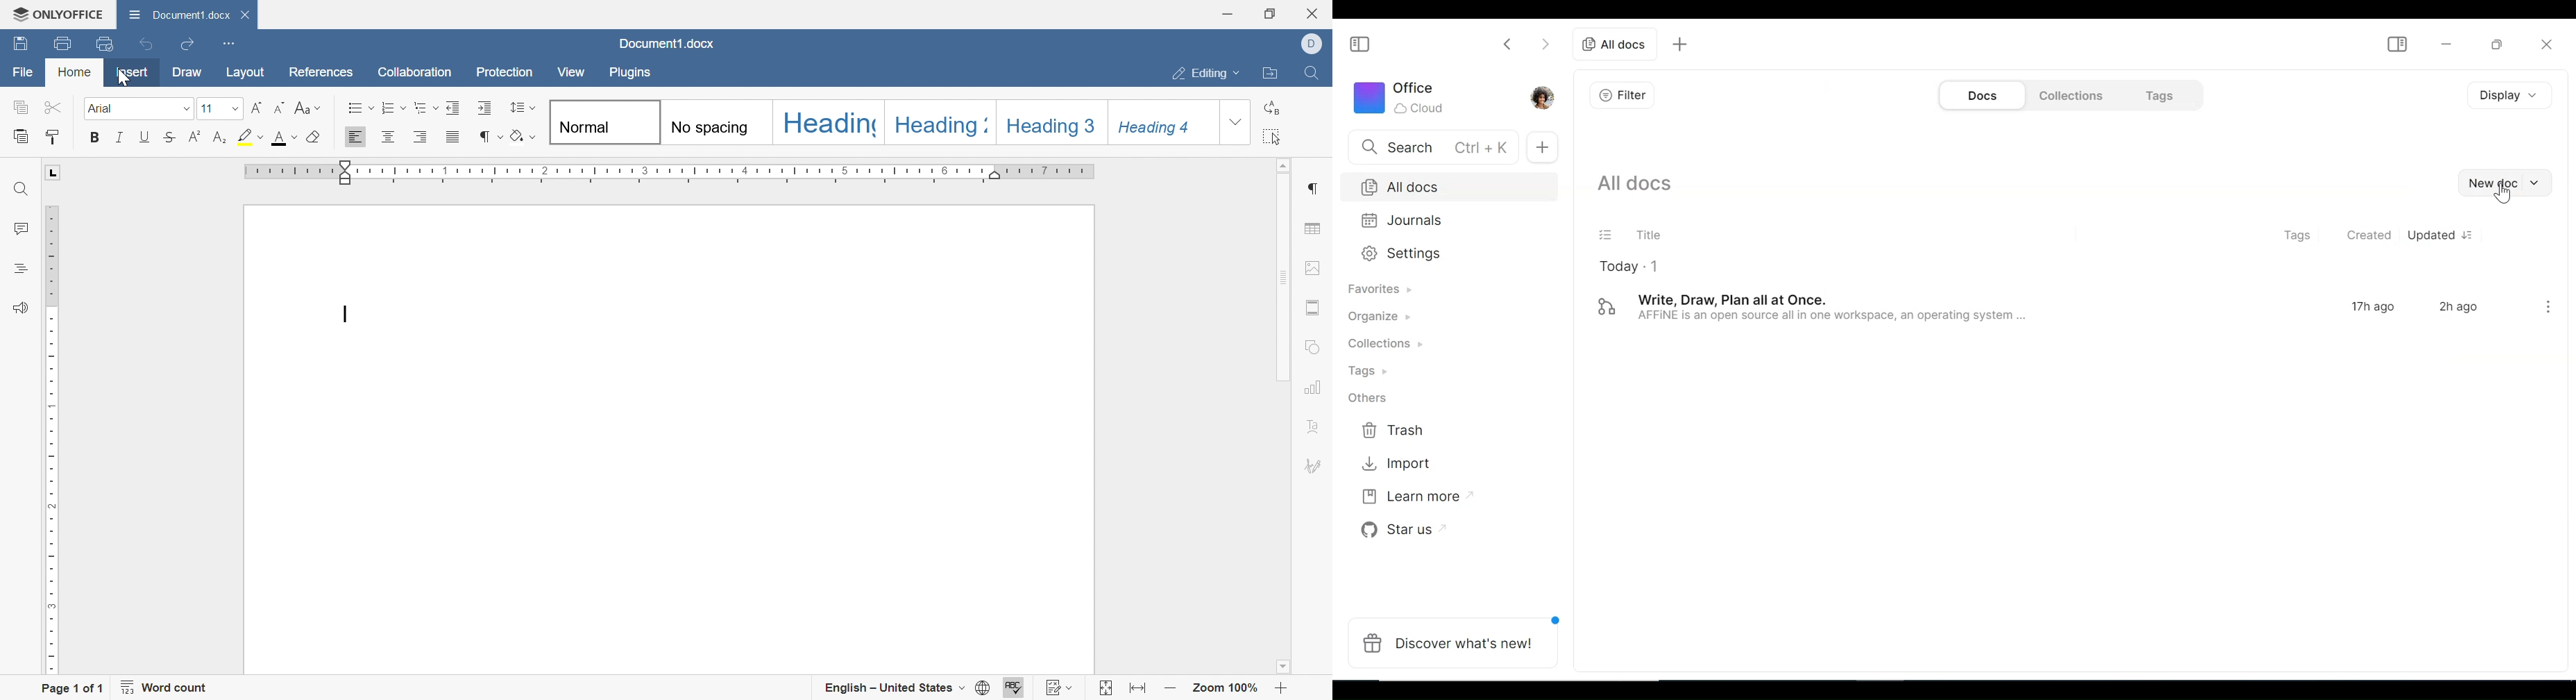 The image size is (2576, 700). What do you see at coordinates (359, 108) in the screenshot?
I see `bullets` at bounding box center [359, 108].